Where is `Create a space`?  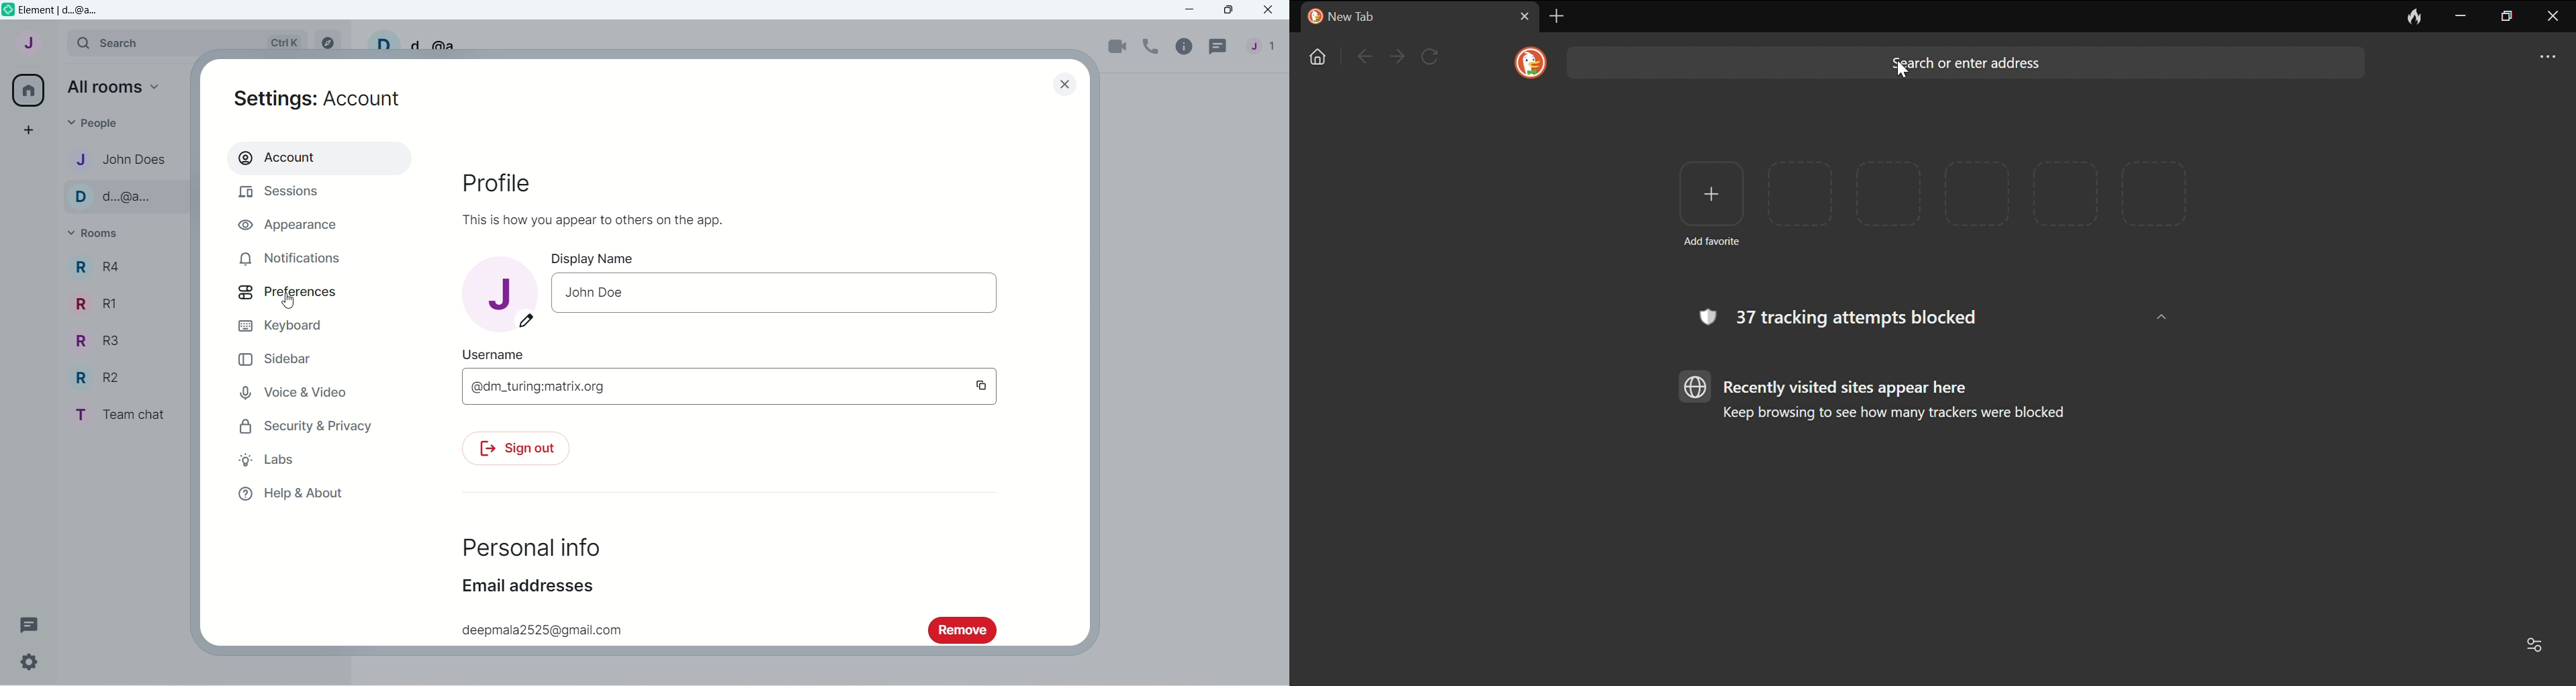 Create a space is located at coordinates (24, 128).